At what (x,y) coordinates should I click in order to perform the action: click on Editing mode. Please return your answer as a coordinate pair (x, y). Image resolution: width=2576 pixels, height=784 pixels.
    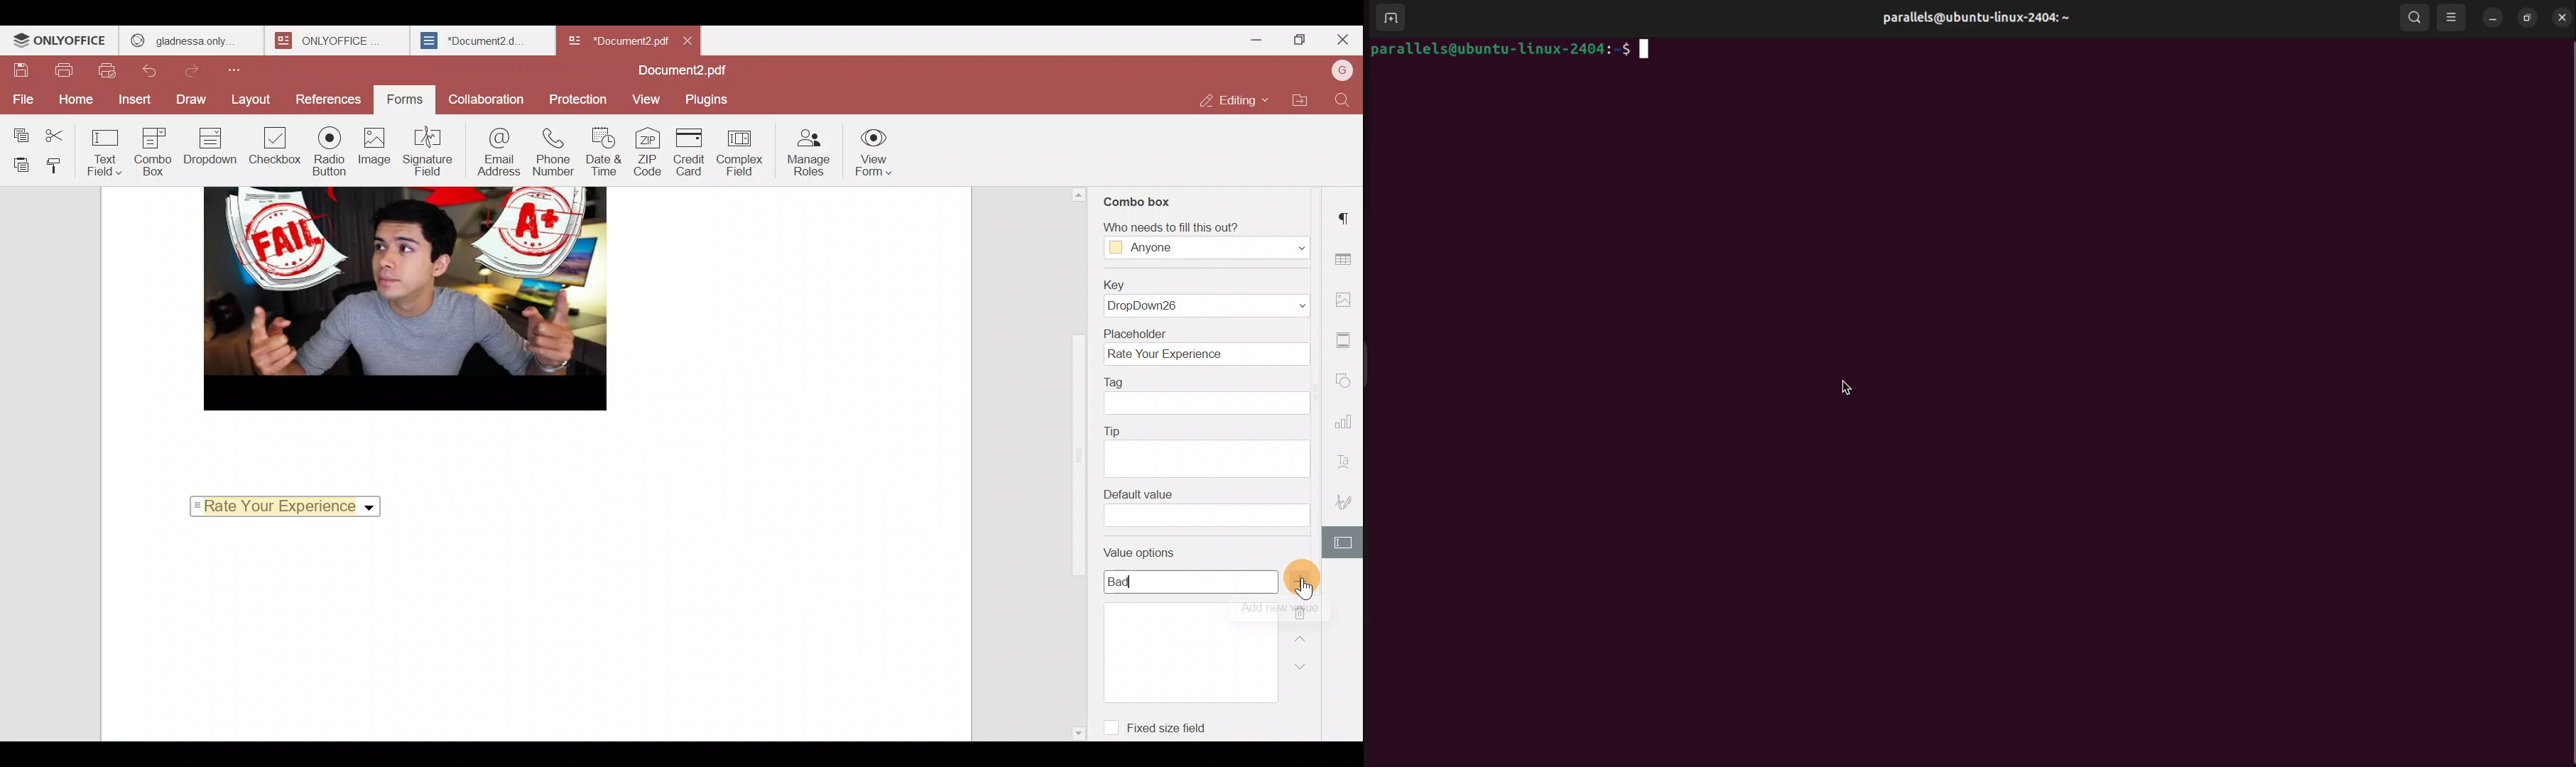
    Looking at the image, I should click on (1232, 102).